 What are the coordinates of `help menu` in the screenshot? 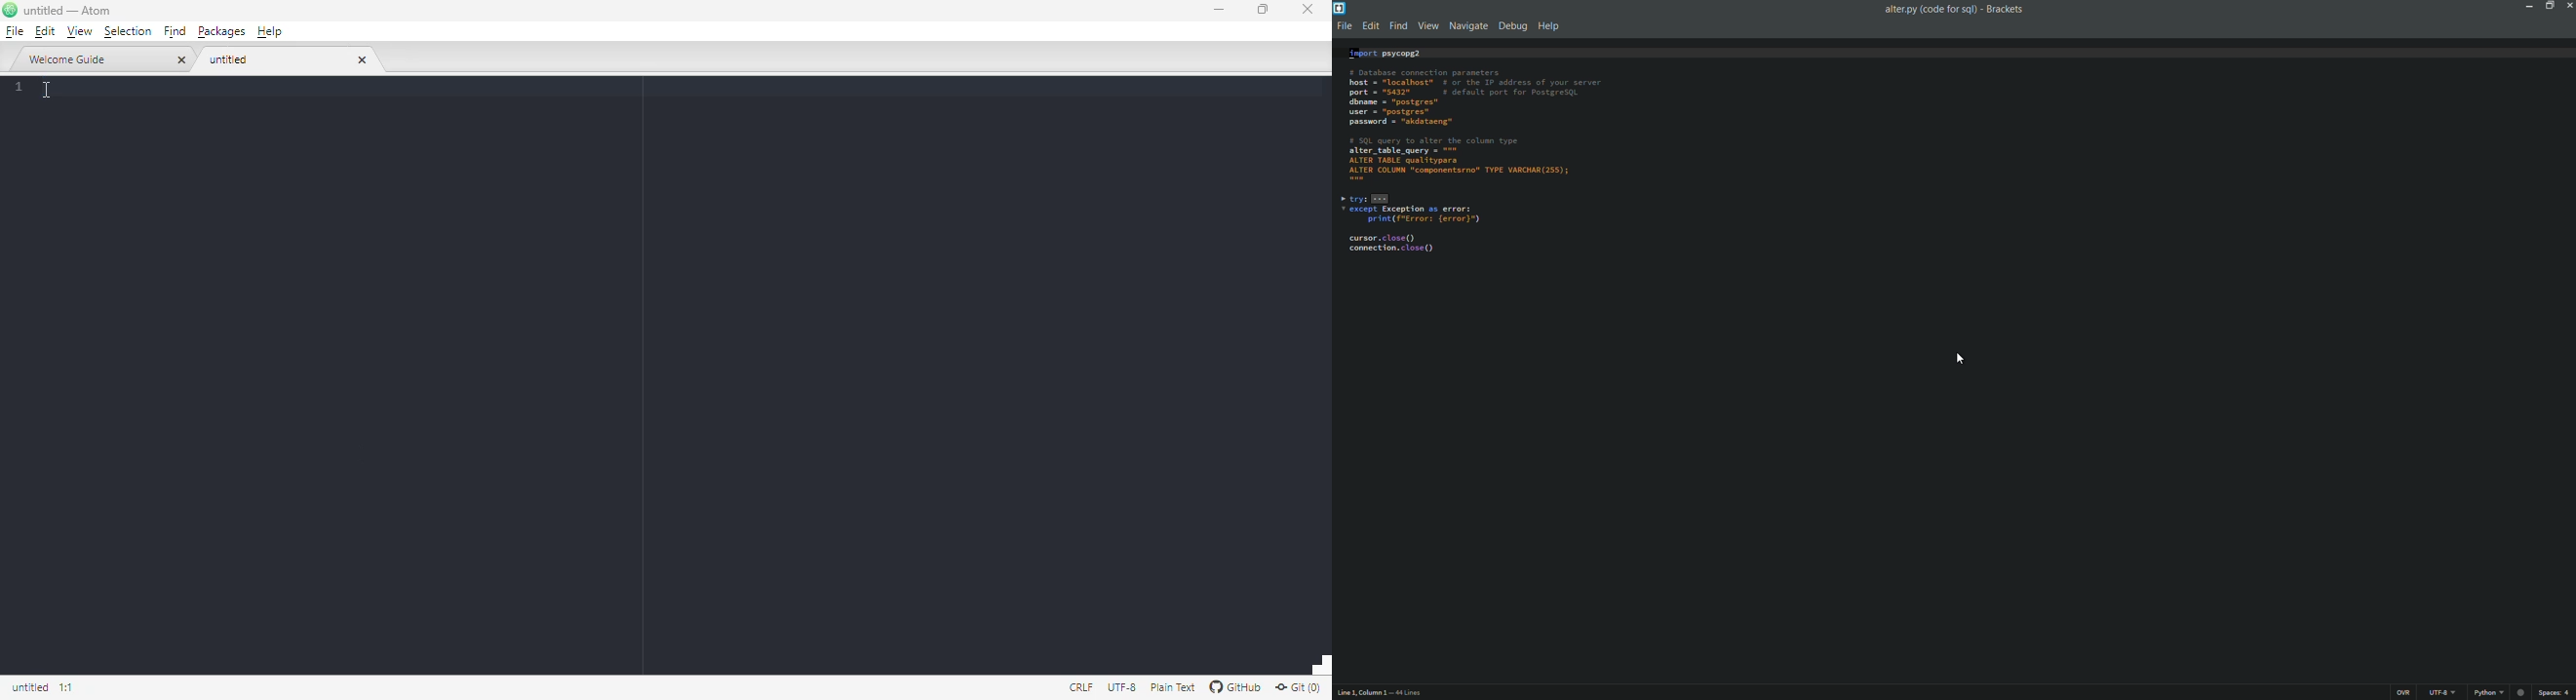 It's located at (1549, 27).